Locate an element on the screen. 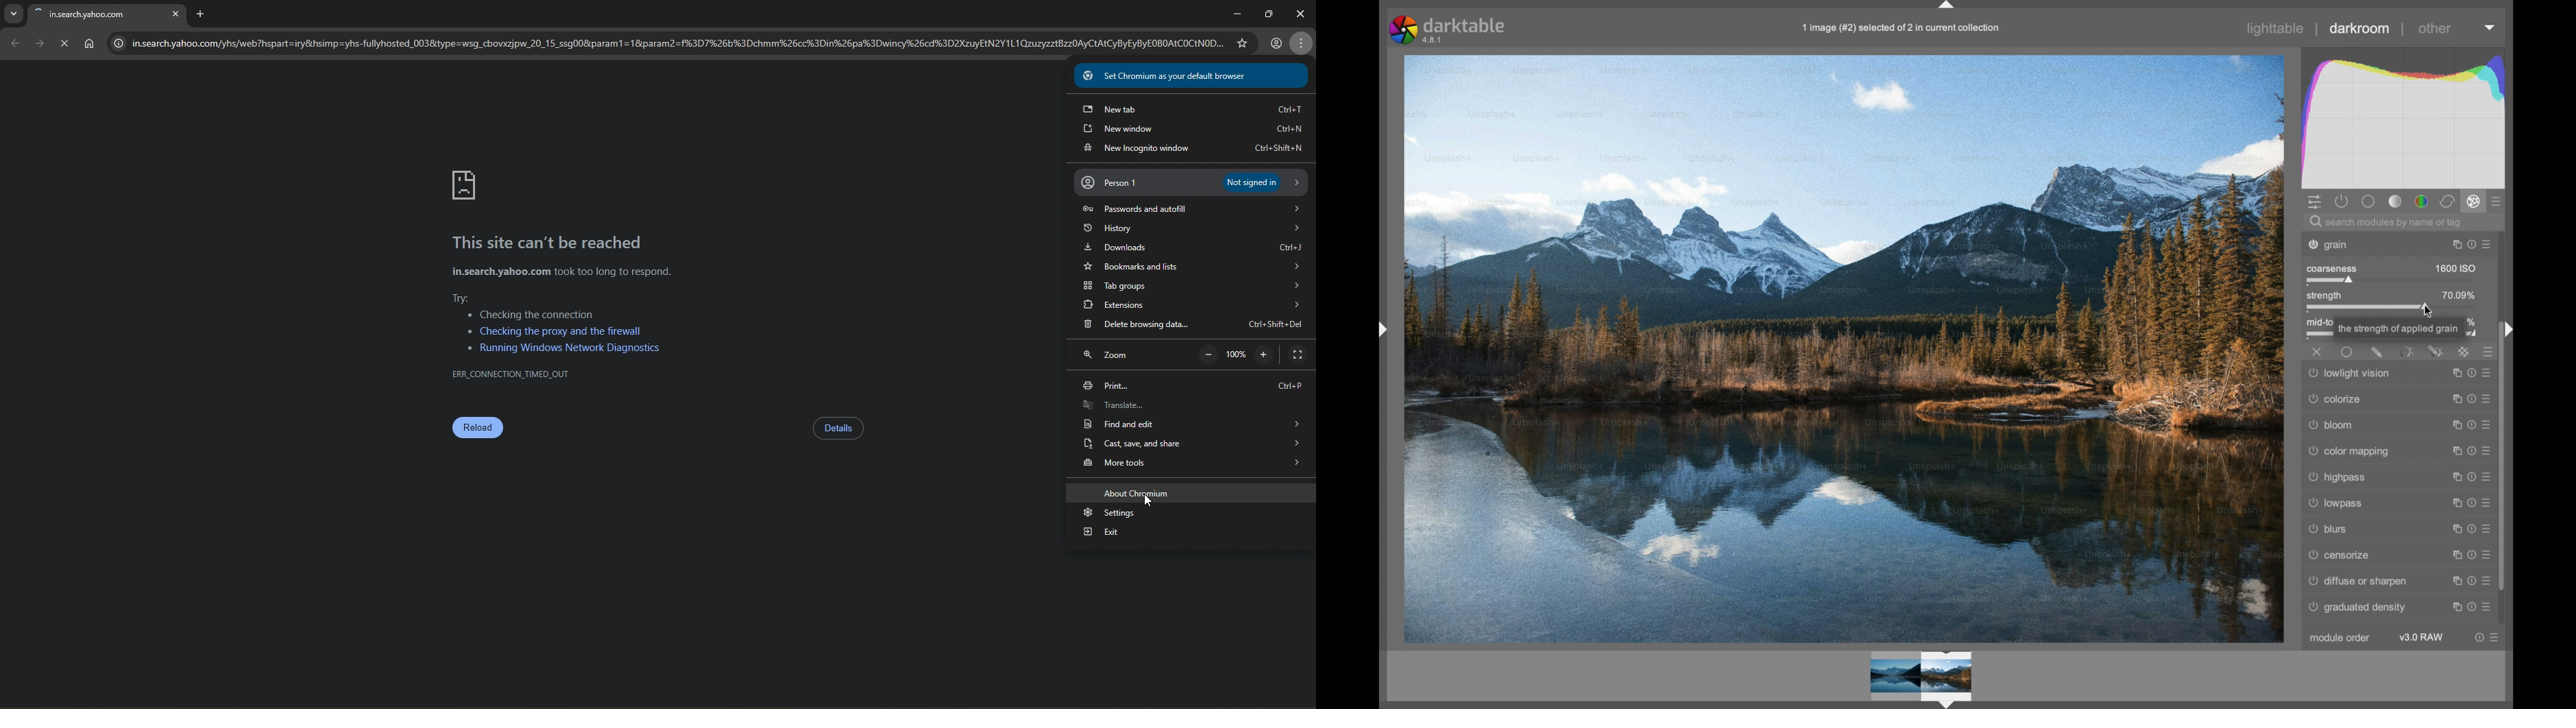 This screenshot has height=728, width=2576. history is located at coordinates (1195, 228).